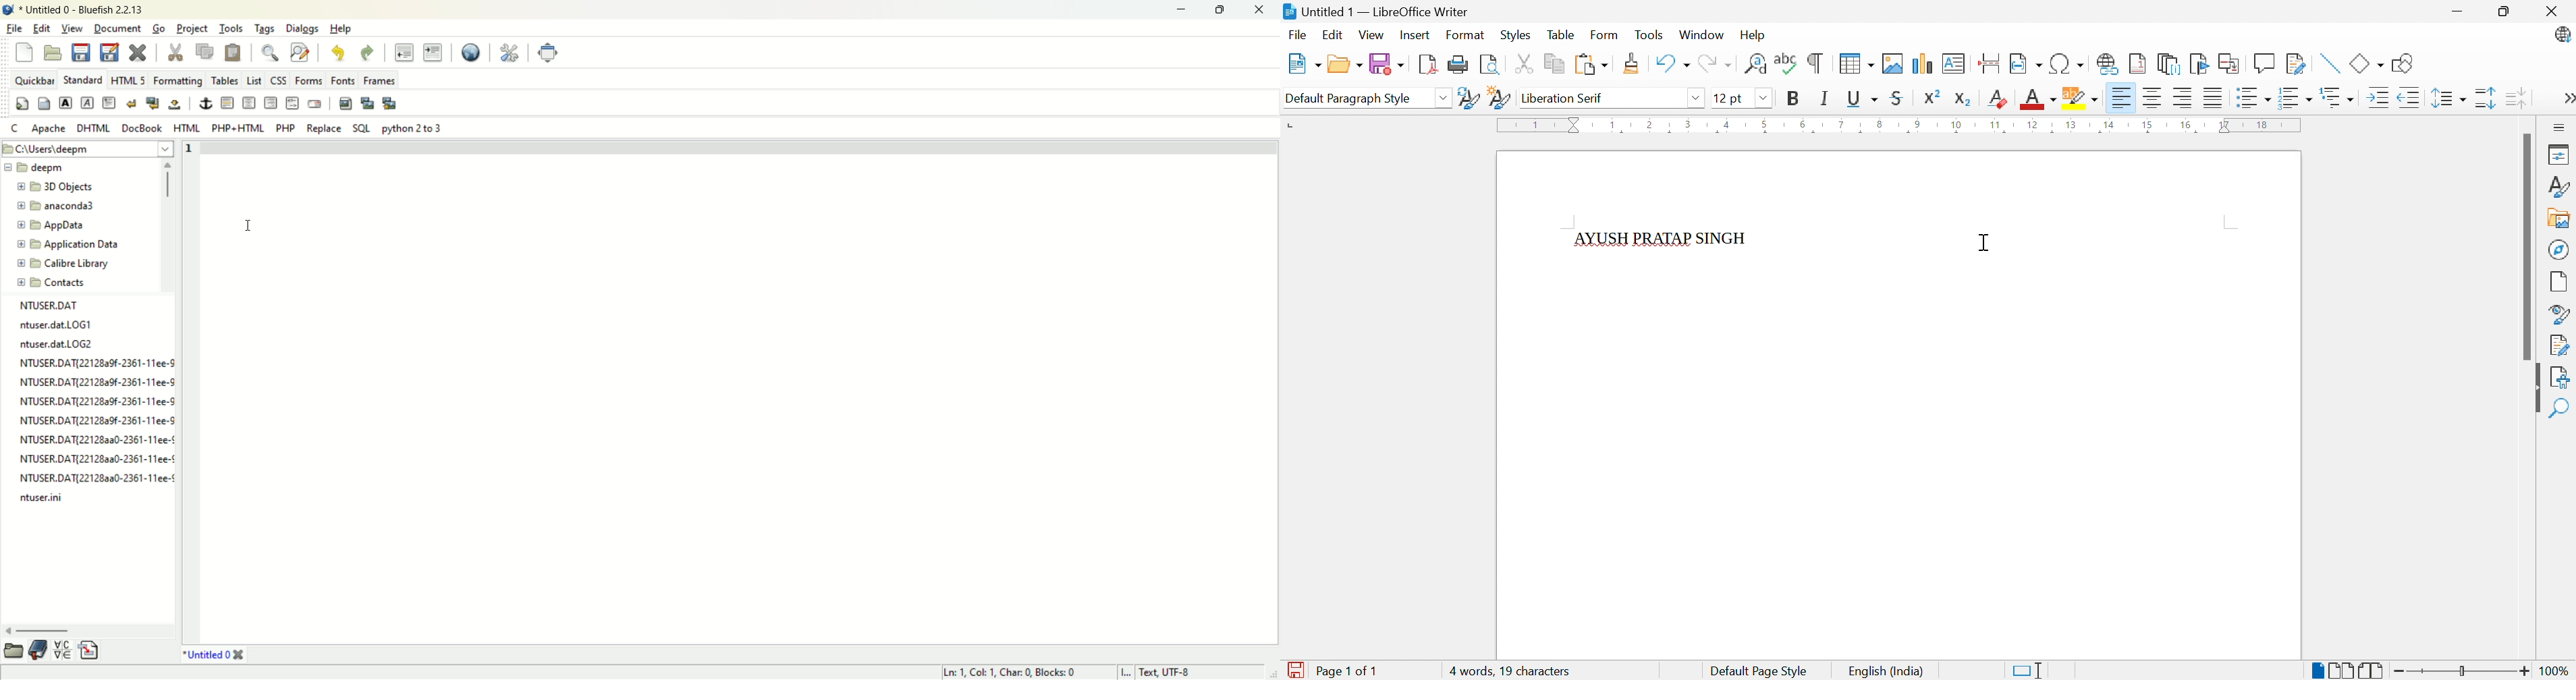 This screenshot has height=700, width=2576. Describe the element at coordinates (11, 650) in the screenshot. I see `file browser` at that location.